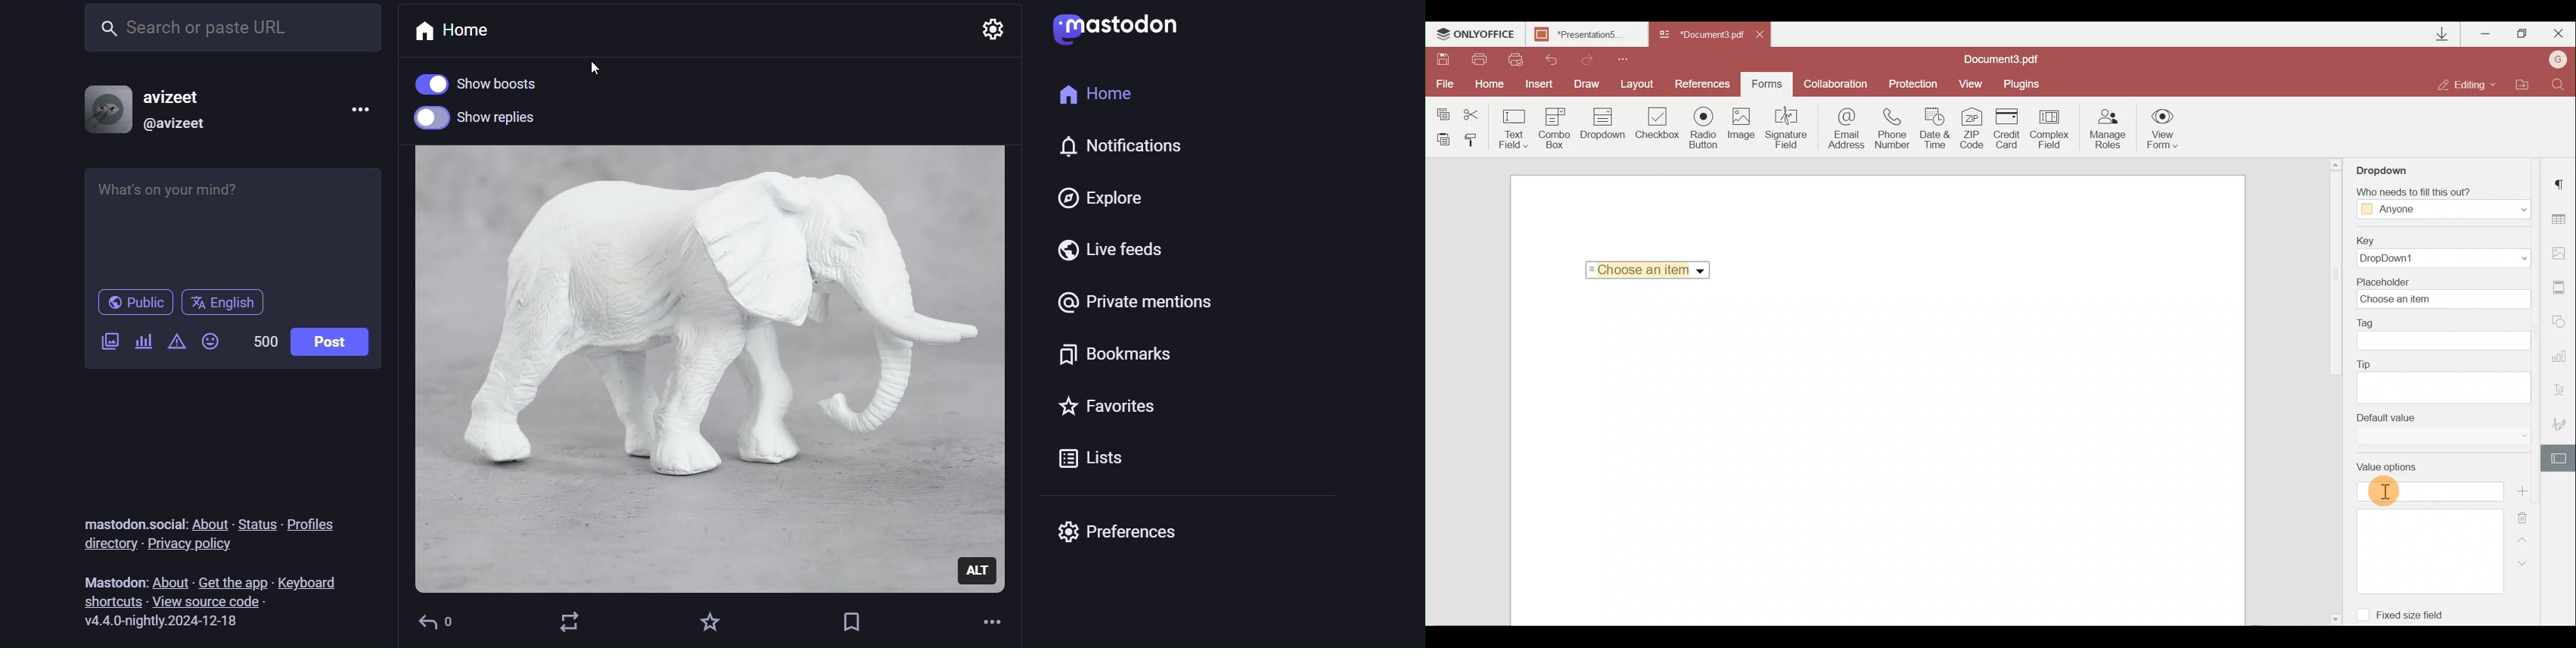  I want to click on Save, so click(1442, 61).